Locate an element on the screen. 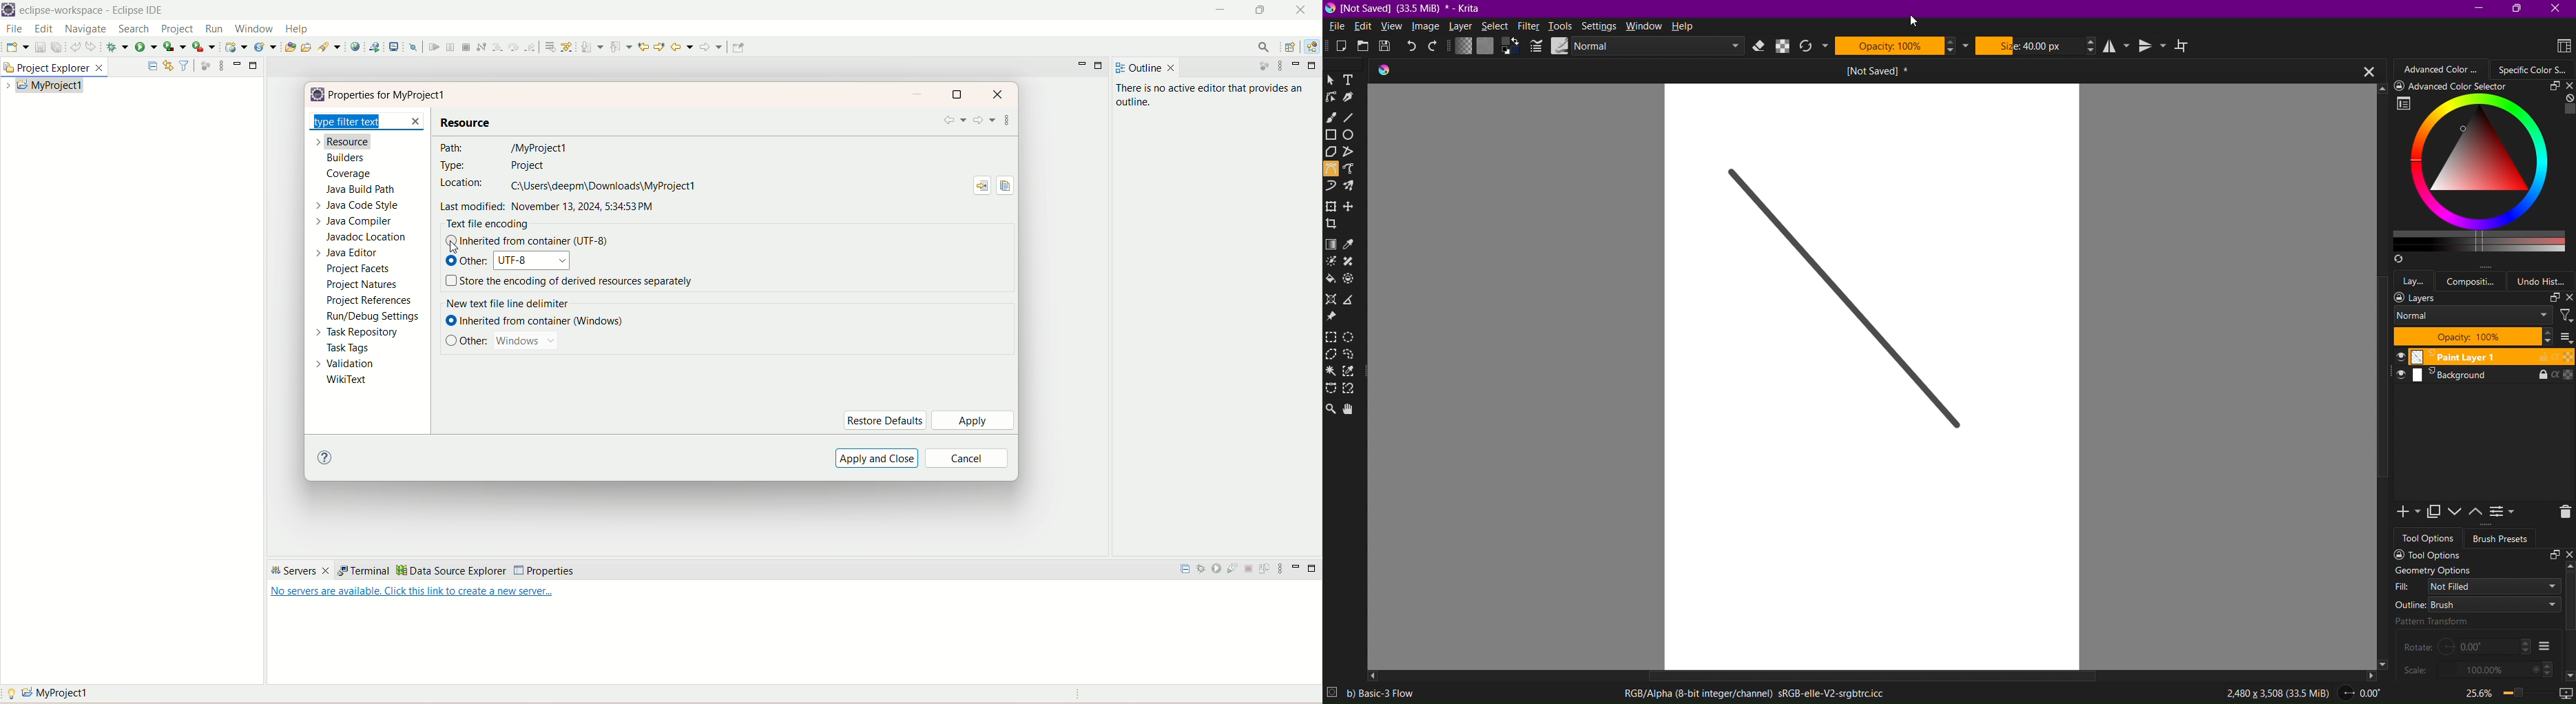  View or Change Layer Properties is located at coordinates (2504, 514).